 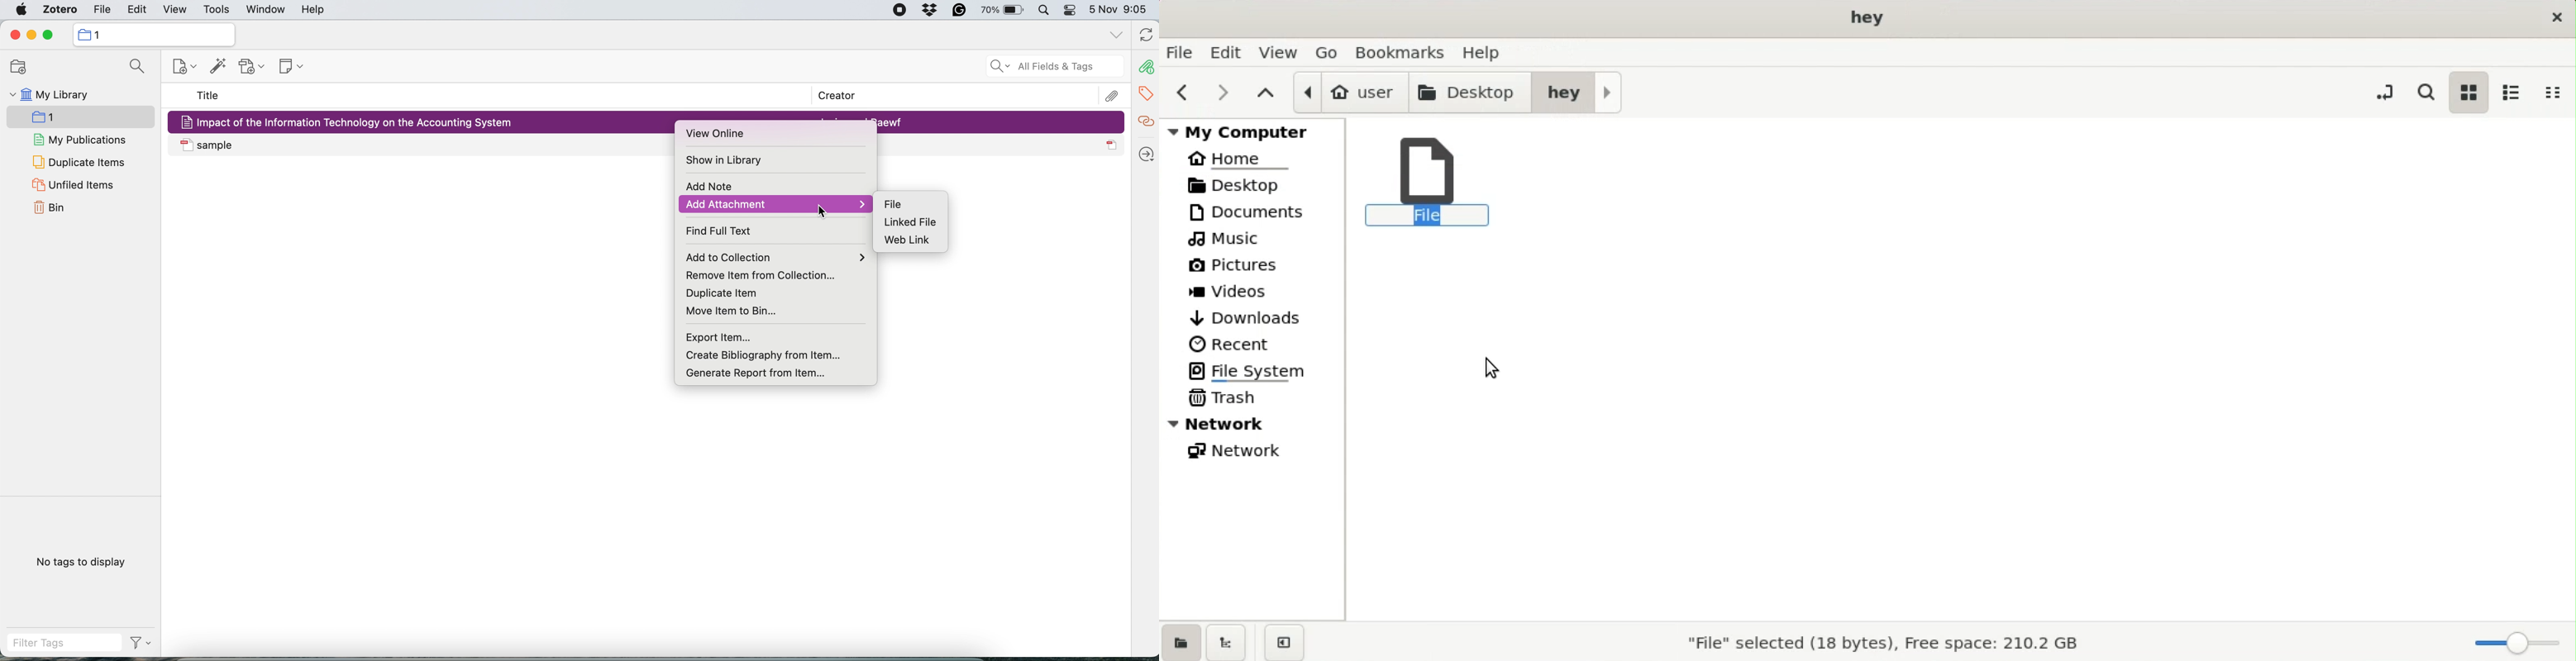 What do you see at coordinates (52, 35) in the screenshot?
I see `maximise` at bounding box center [52, 35].